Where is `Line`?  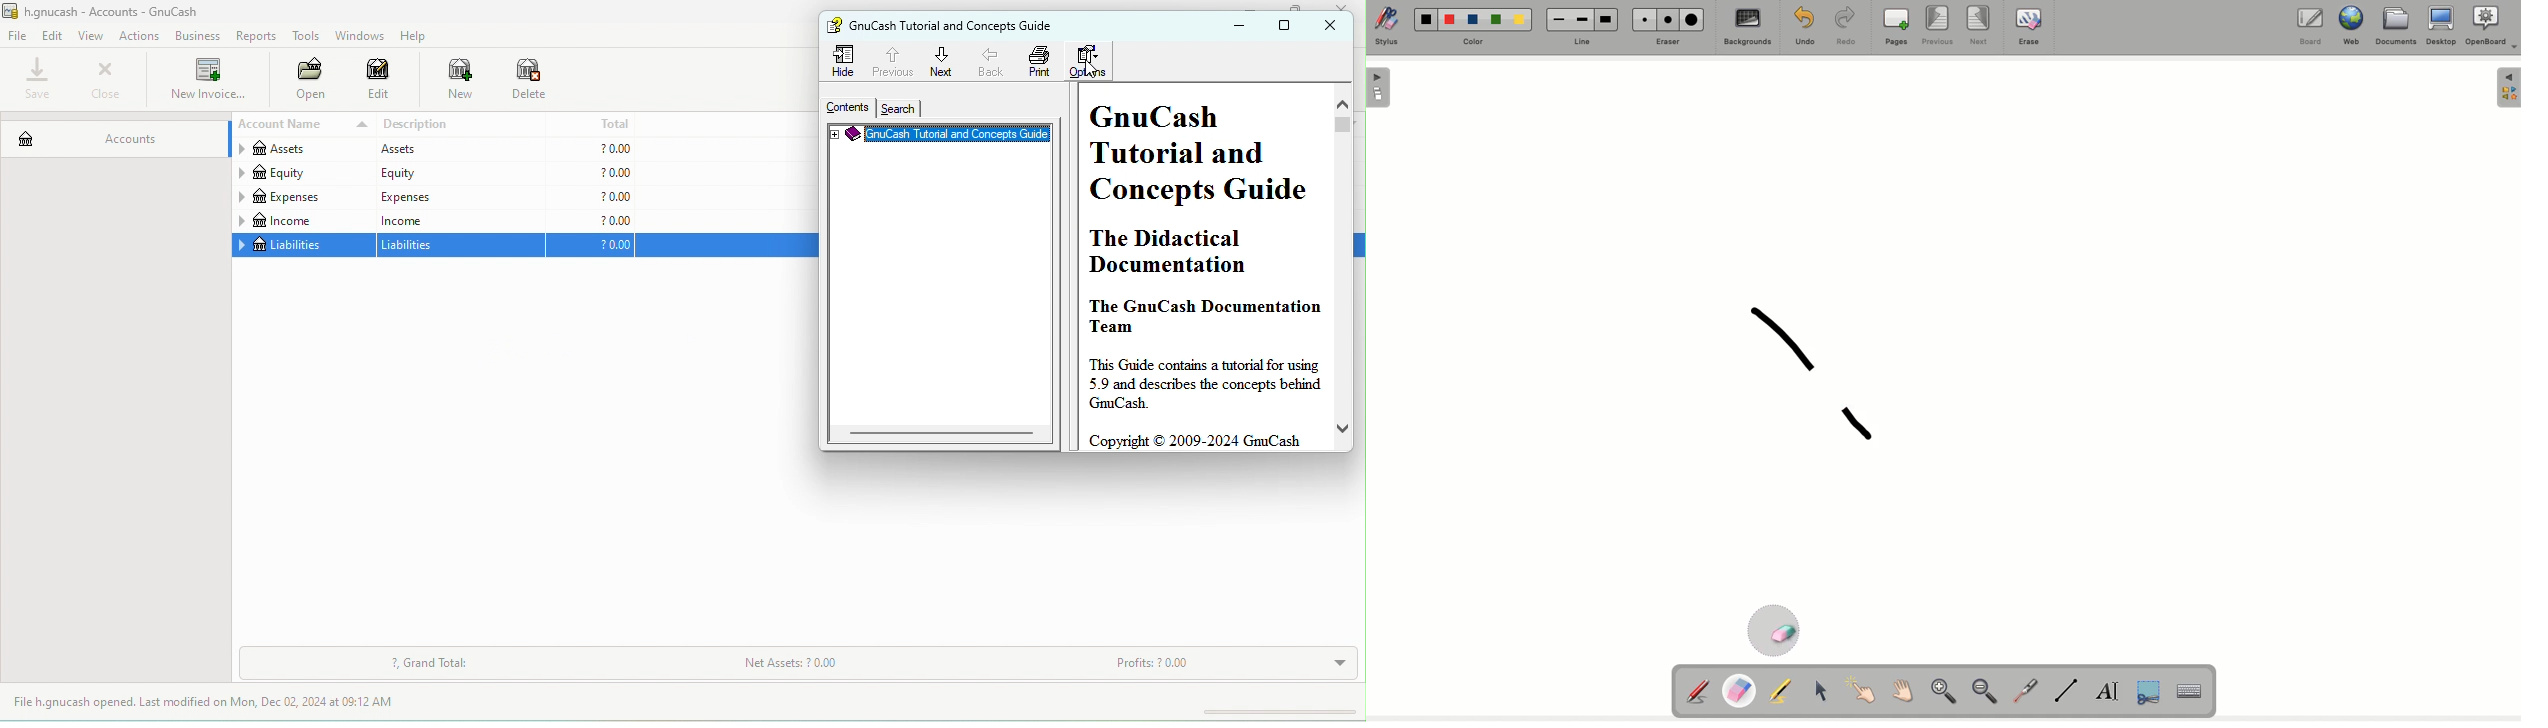 Line is located at coordinates (2068, 692).